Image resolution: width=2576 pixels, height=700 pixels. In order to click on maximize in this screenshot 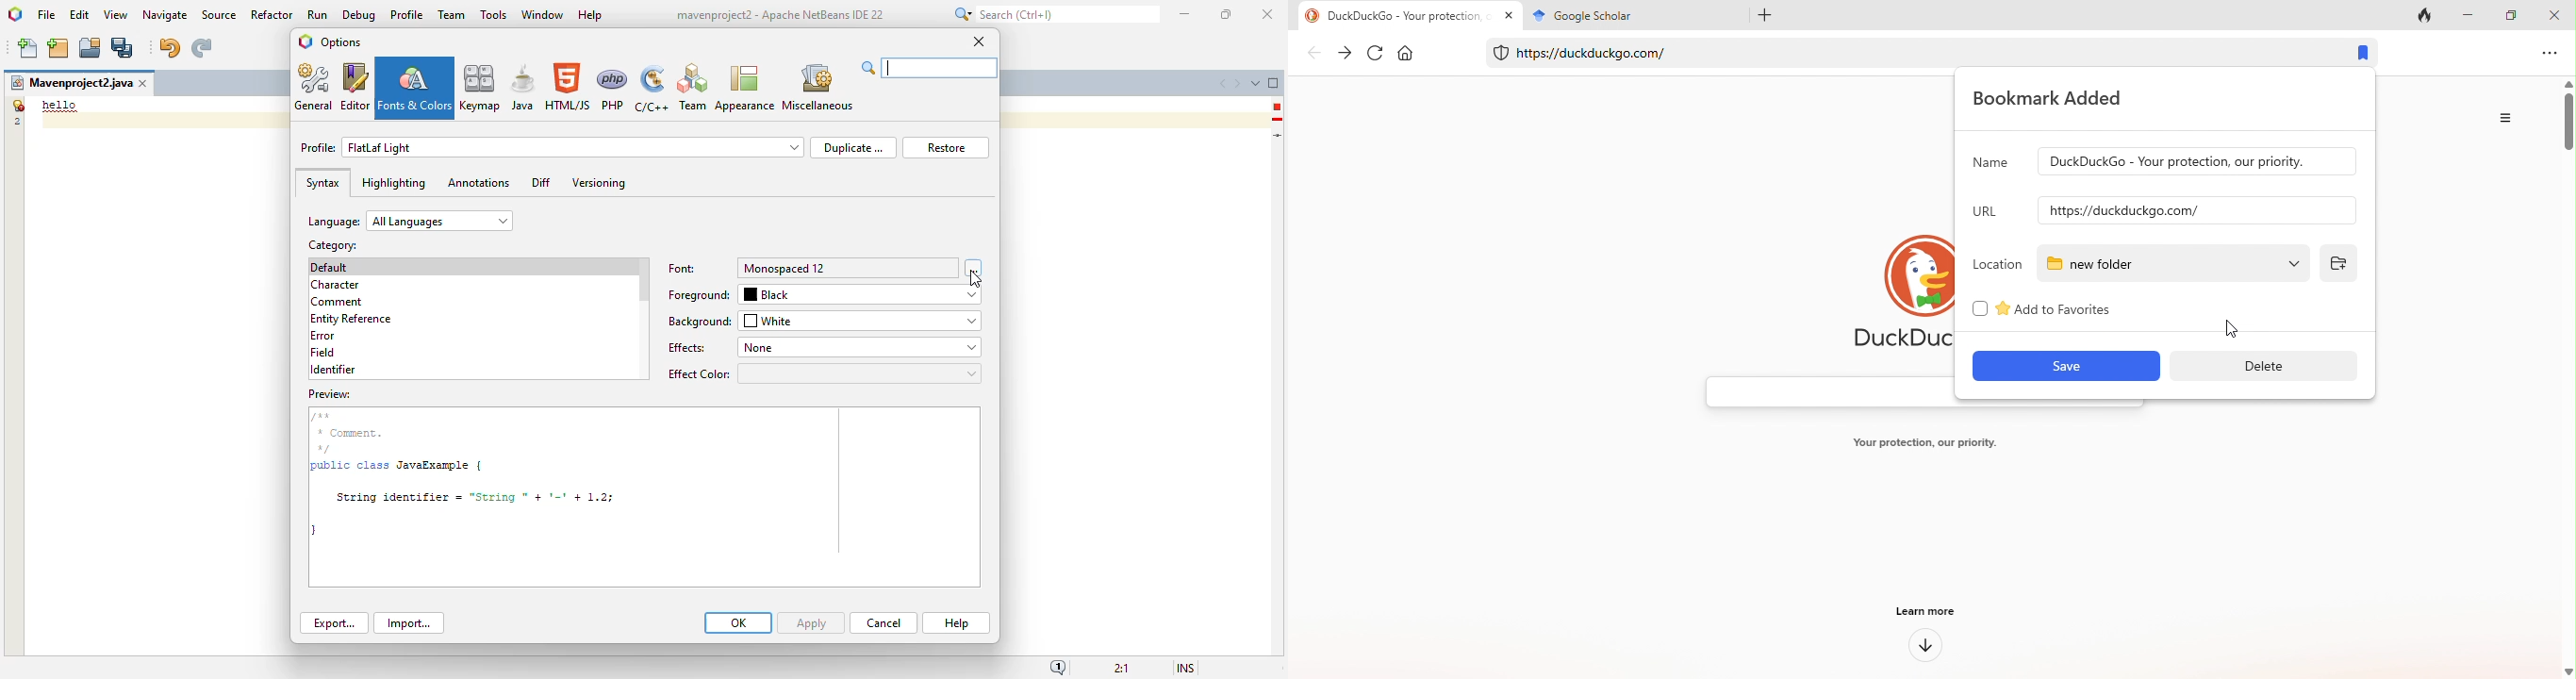, I will do `click(2515, 14)`.